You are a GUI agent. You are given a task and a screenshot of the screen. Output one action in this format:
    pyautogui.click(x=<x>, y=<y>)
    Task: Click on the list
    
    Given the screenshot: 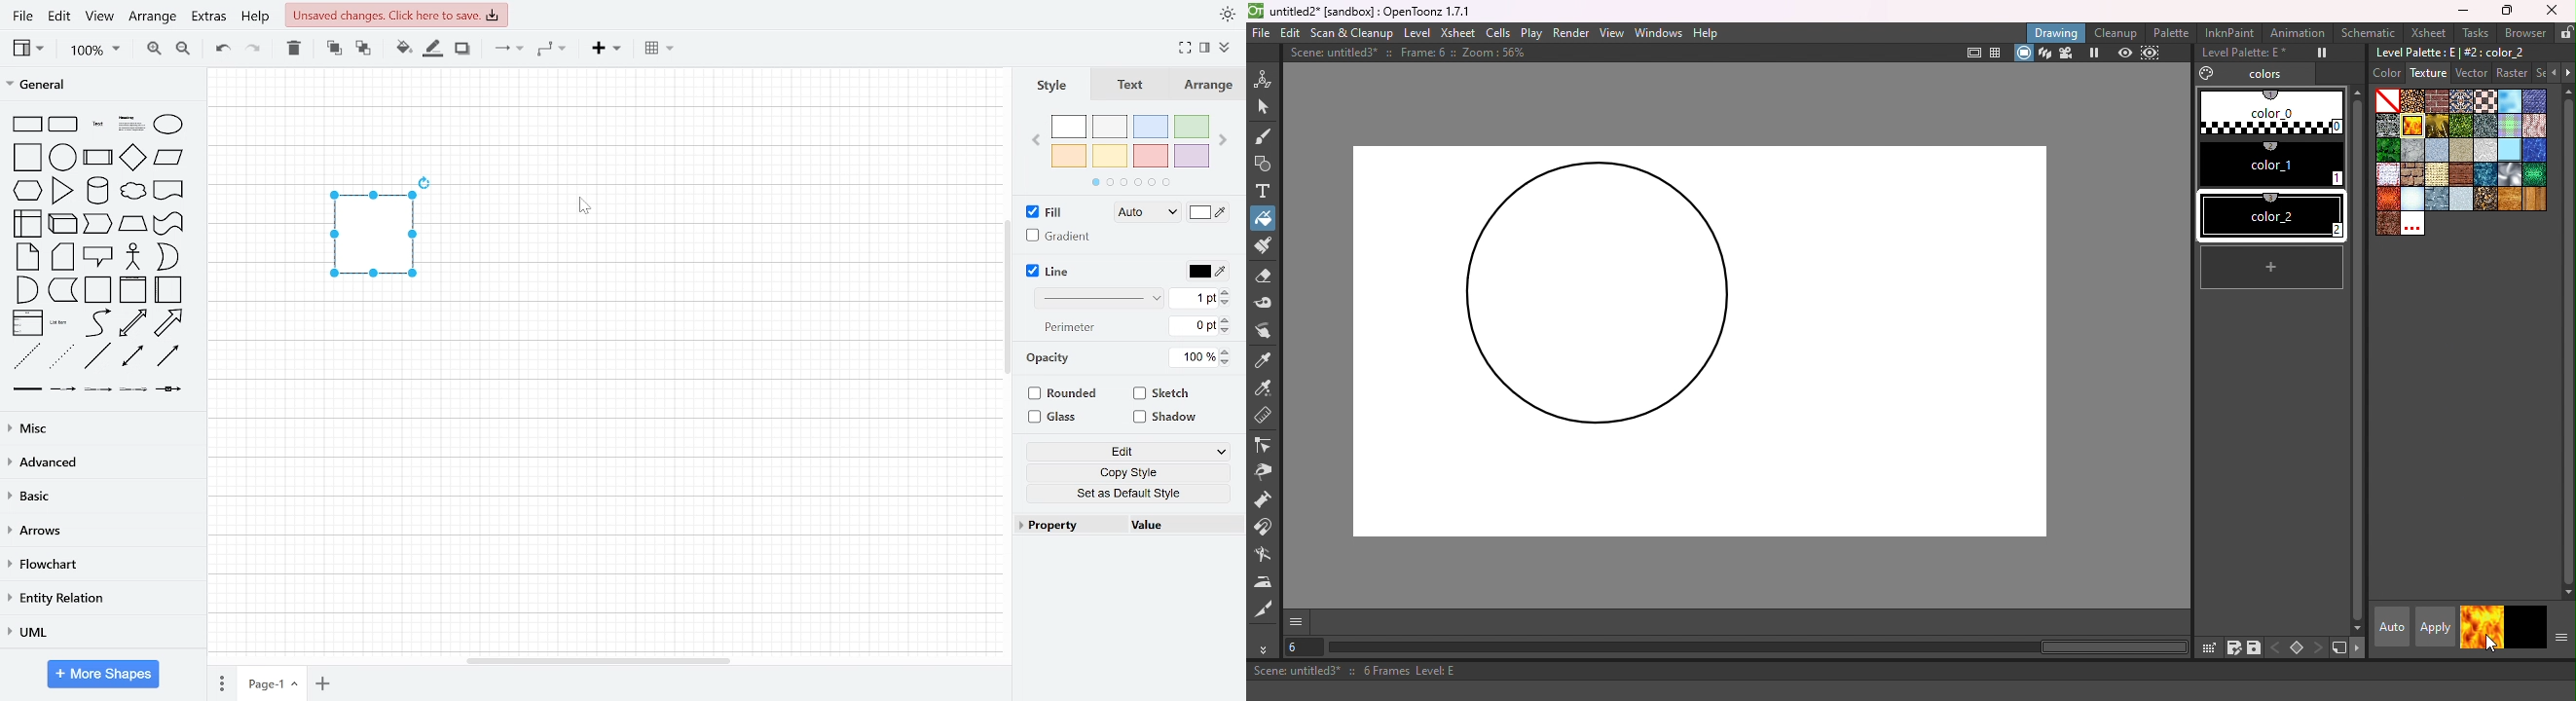 What is the action you would take?
    pyautogui.click(x=26, y=323)
    